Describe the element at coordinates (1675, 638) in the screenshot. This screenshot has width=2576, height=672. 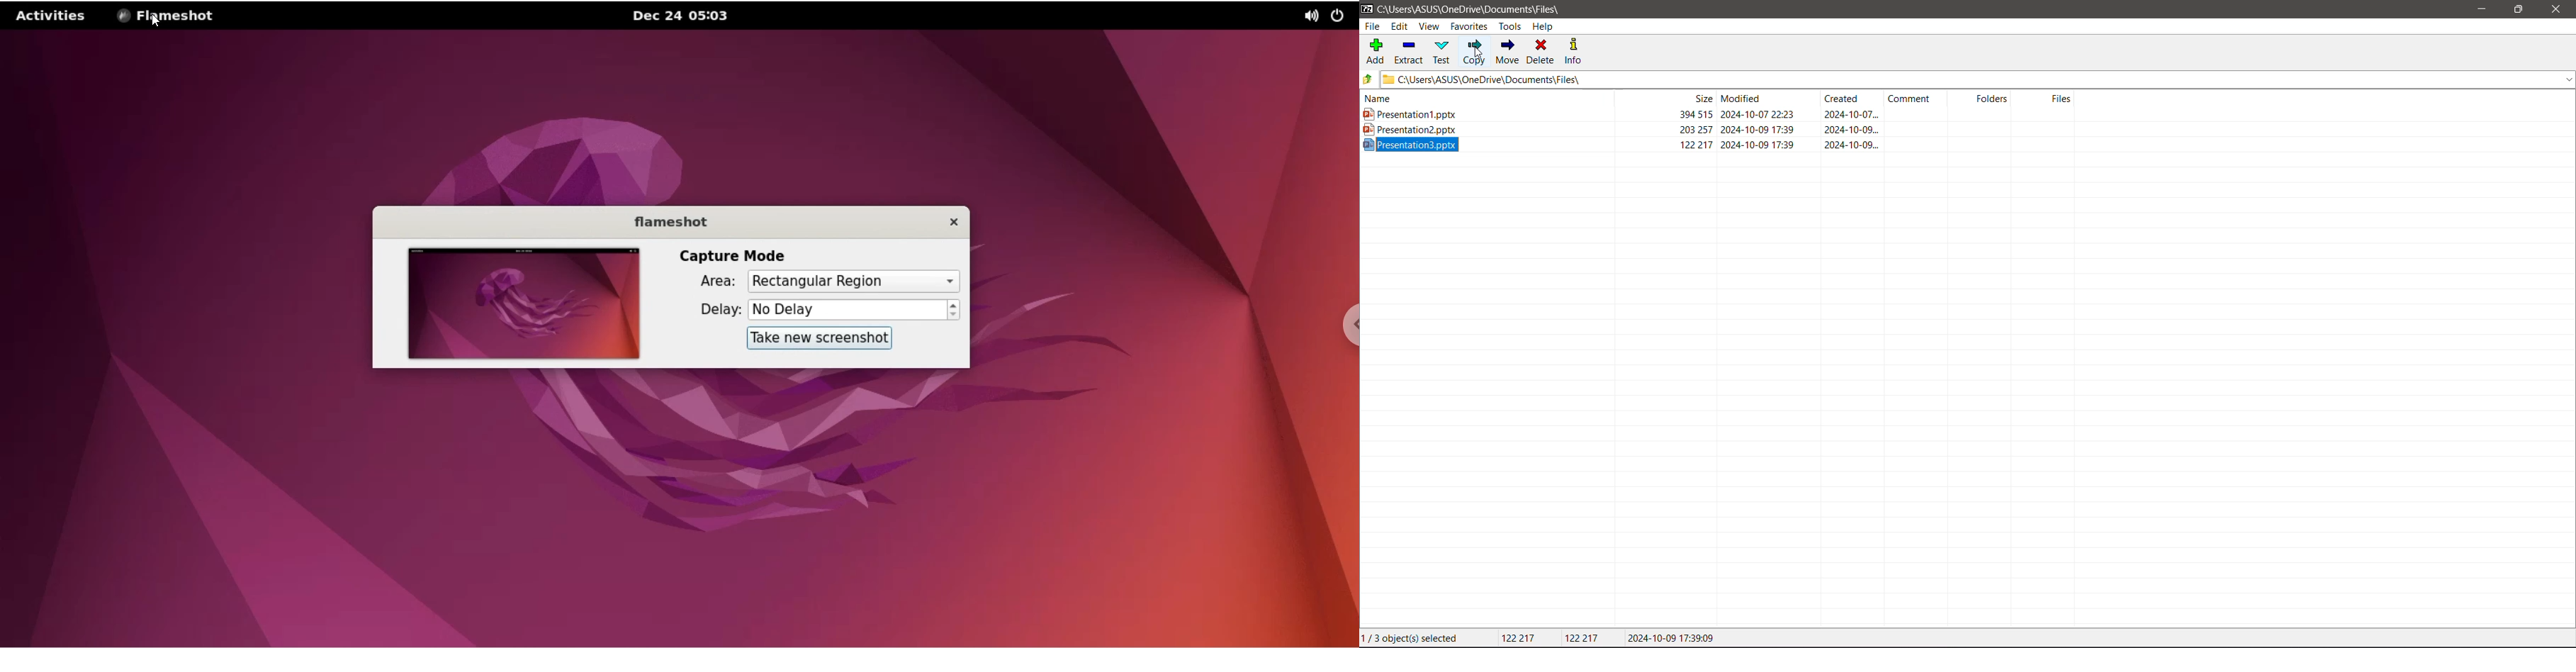
I see `Modified date of the selected file` at that location.